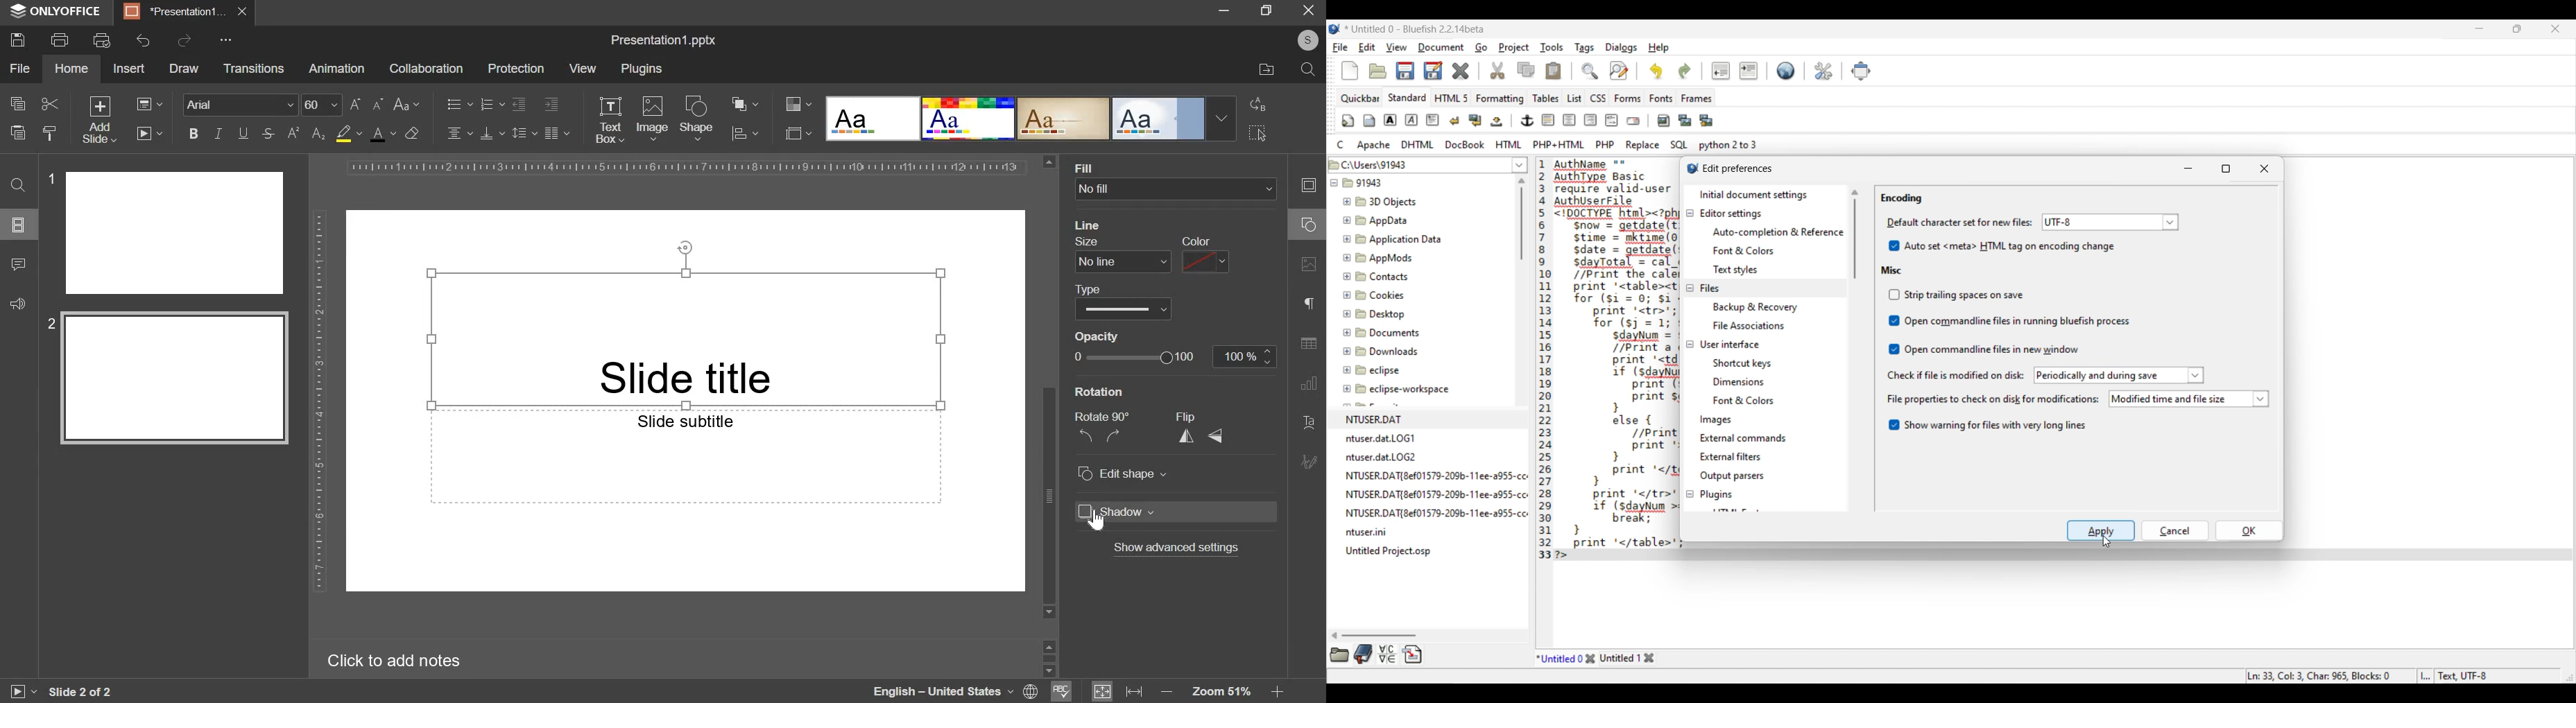 Image resolution: width=2576 pixels, height=728 pixels. I want to click on Document menu, so click(1441, 48).